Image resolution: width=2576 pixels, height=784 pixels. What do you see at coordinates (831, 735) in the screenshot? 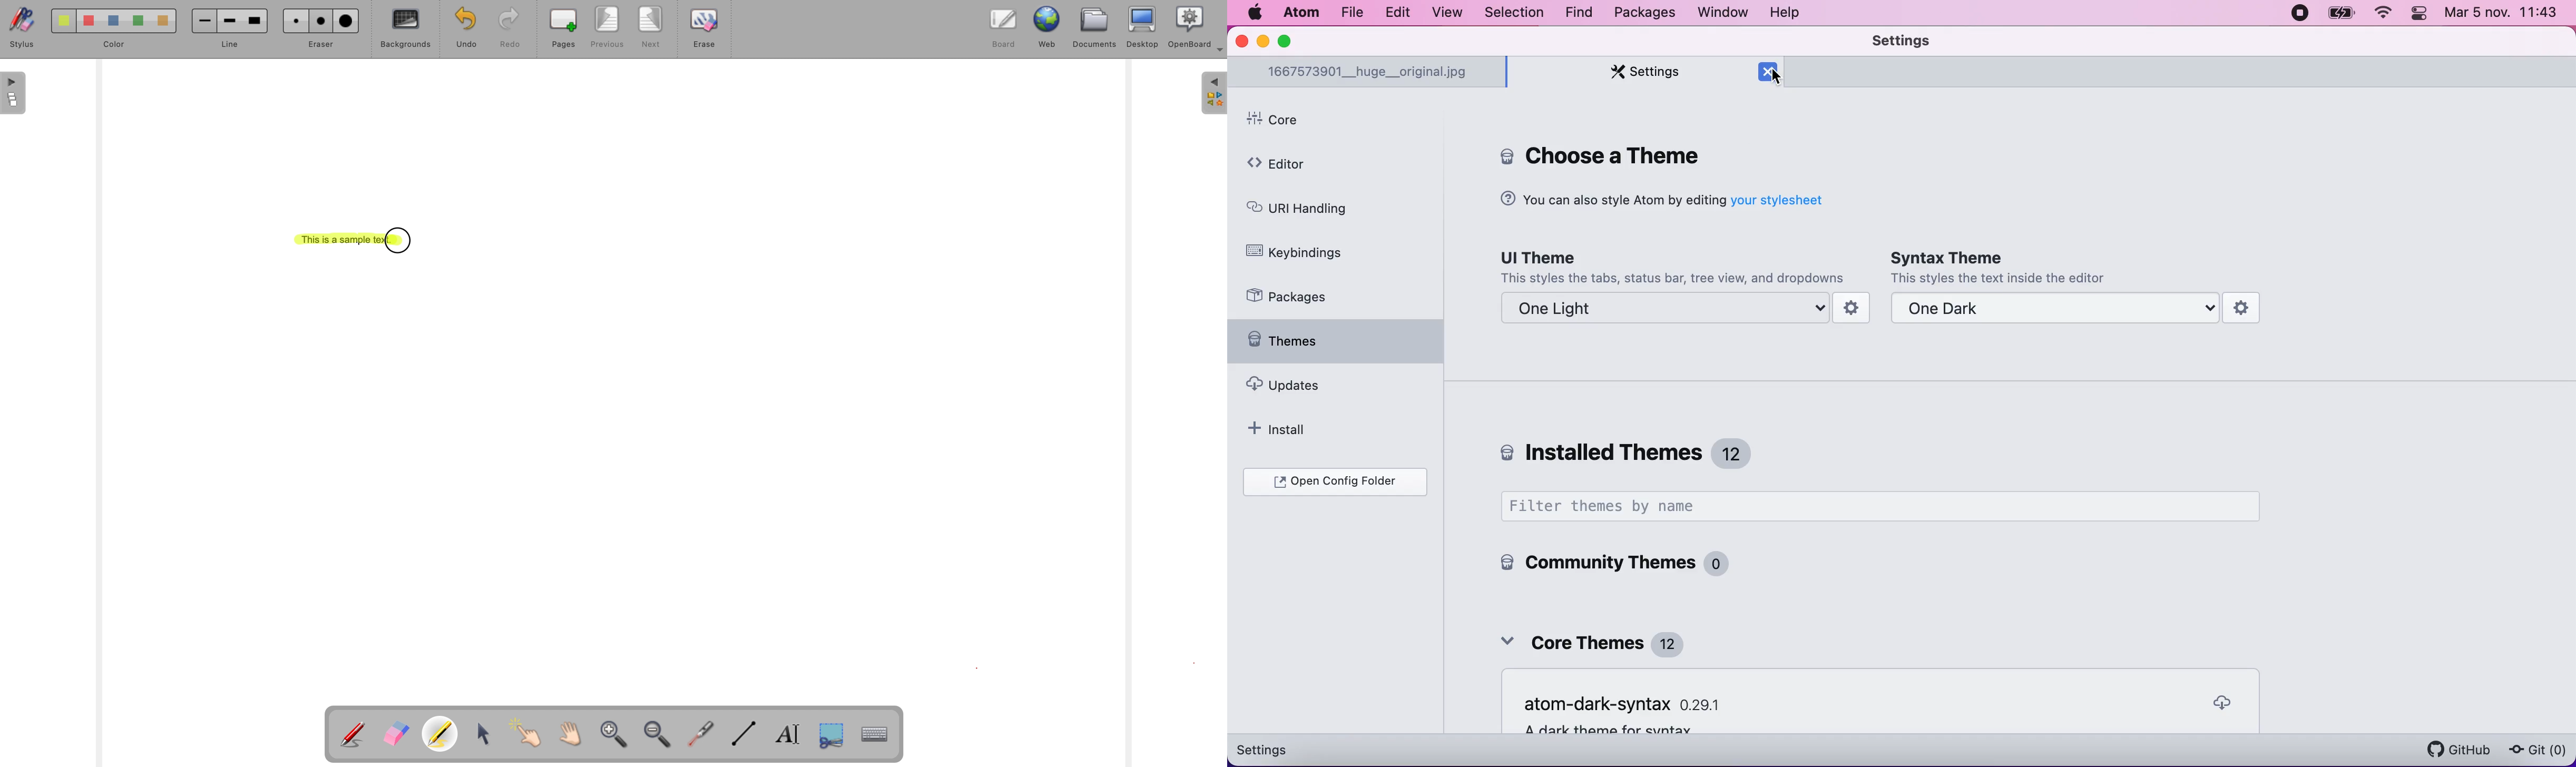
I see `capture part of the screen` at bounding box center [831, 735].